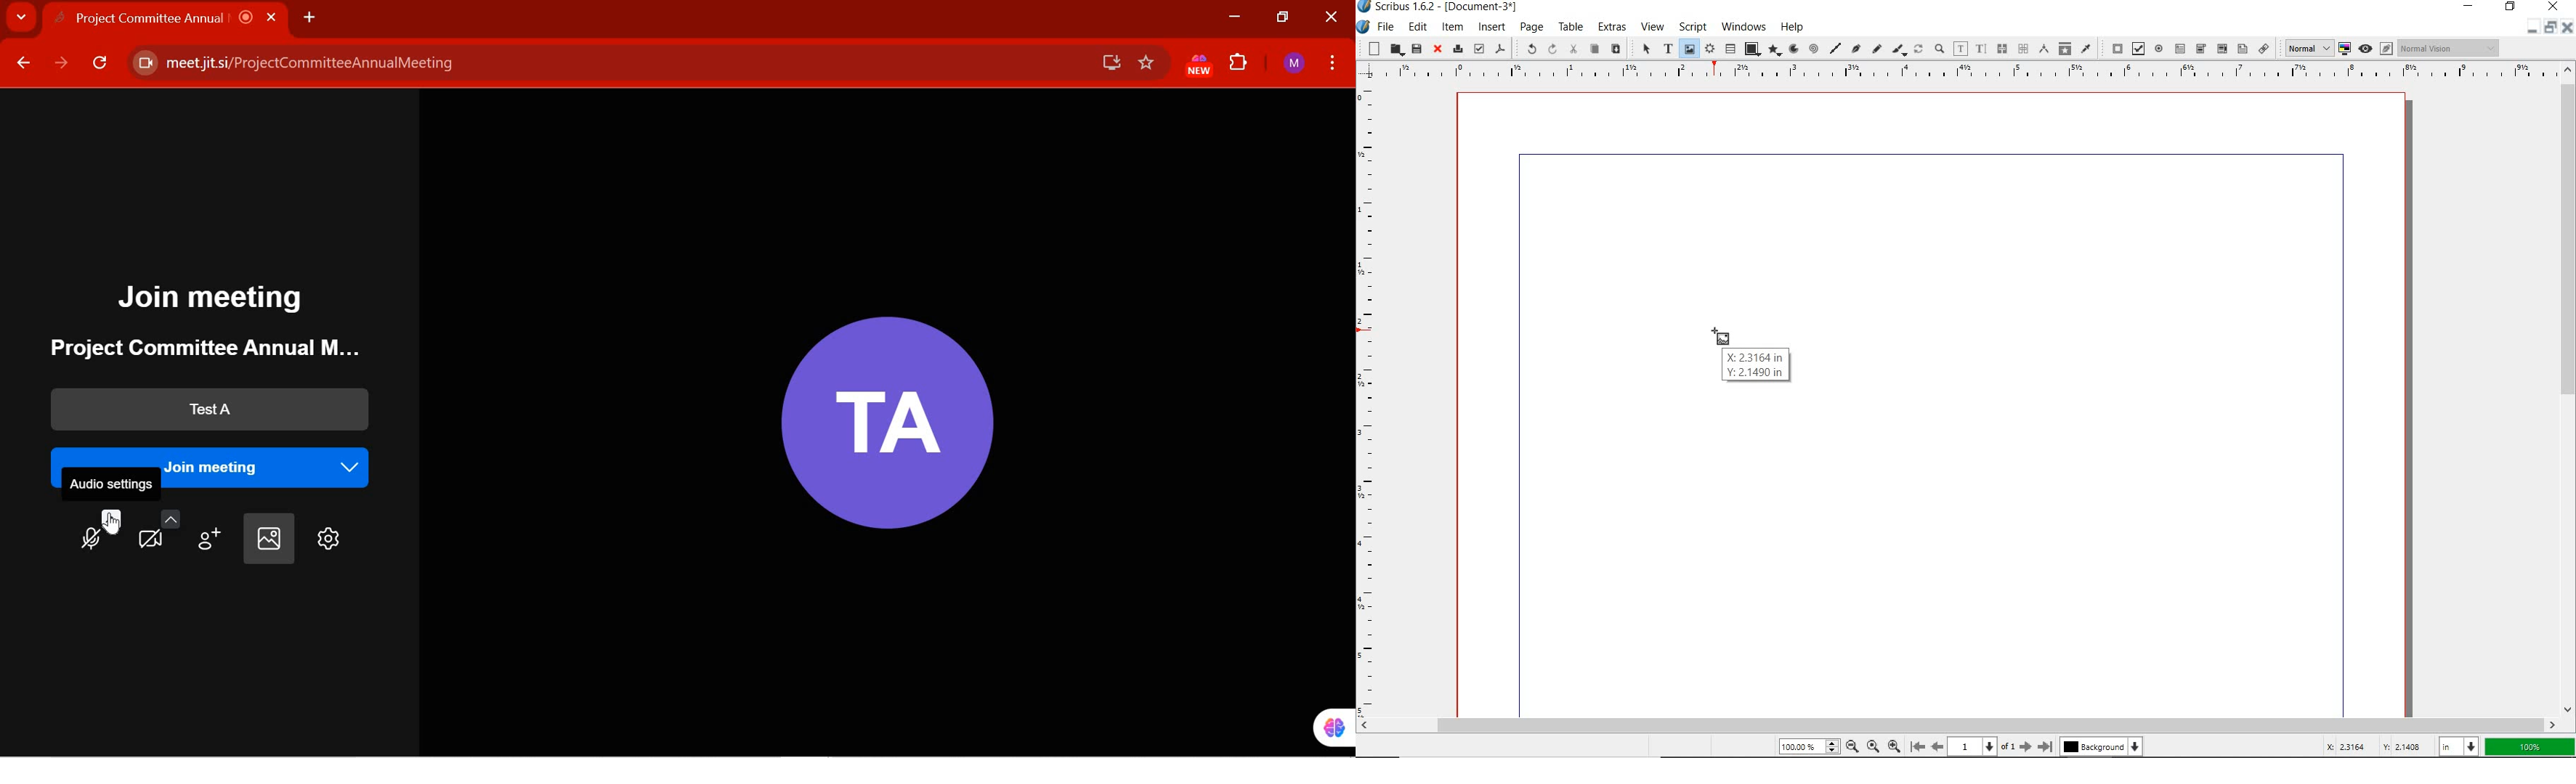  What do you see at coordinates (1895, 748) in the screenshot?
I see `zoom in` at bounding box center [1895, 748].